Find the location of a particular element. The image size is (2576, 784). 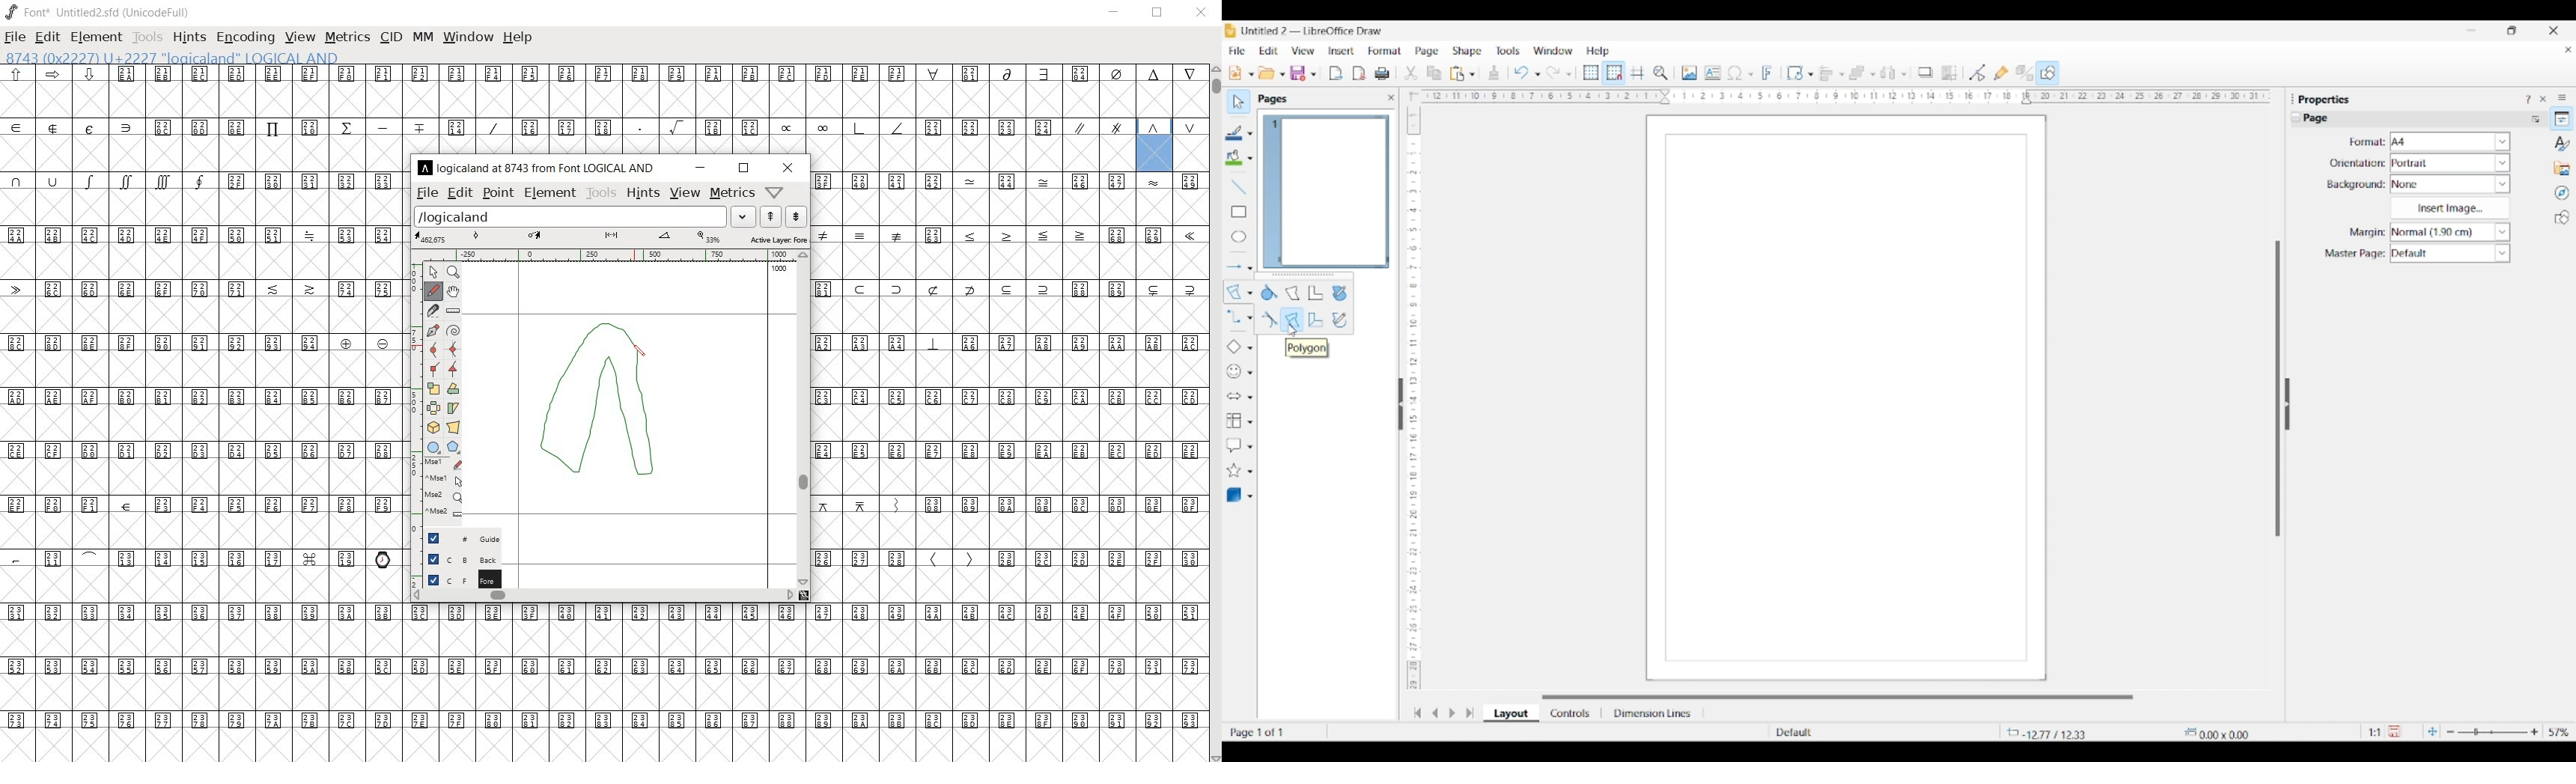

Arrange objects options is located at coordinates (1873, 75).